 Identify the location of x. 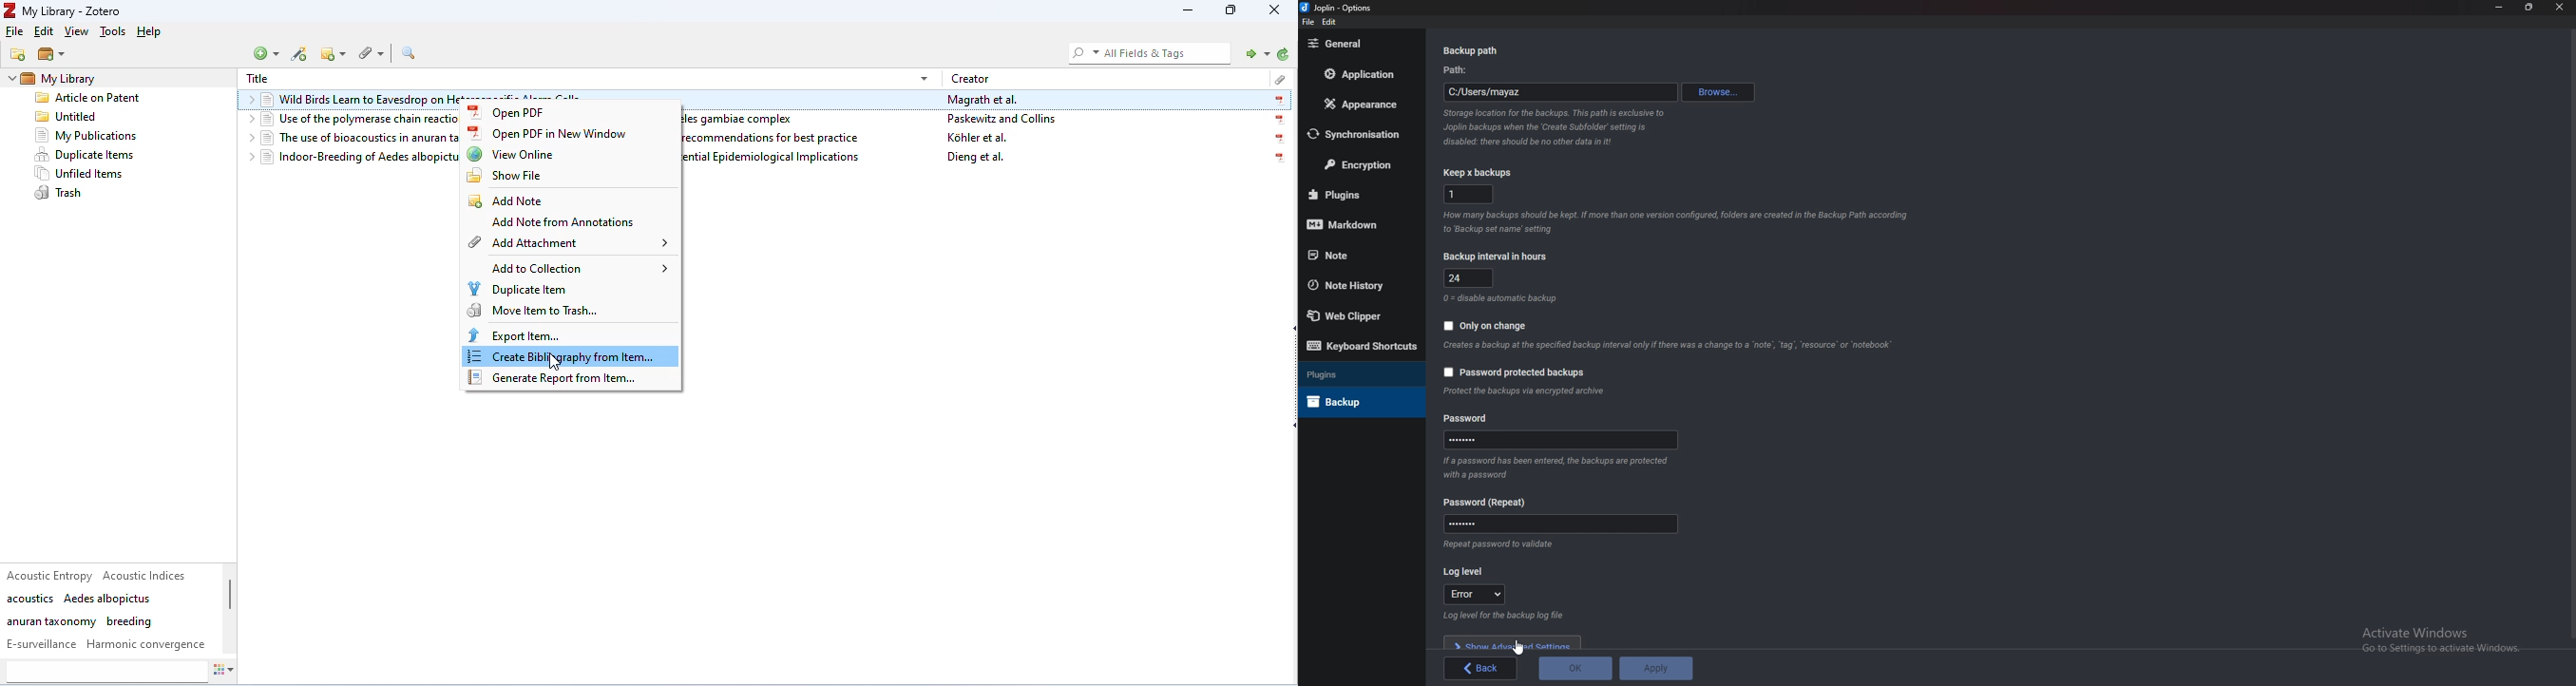
(1467, 194).